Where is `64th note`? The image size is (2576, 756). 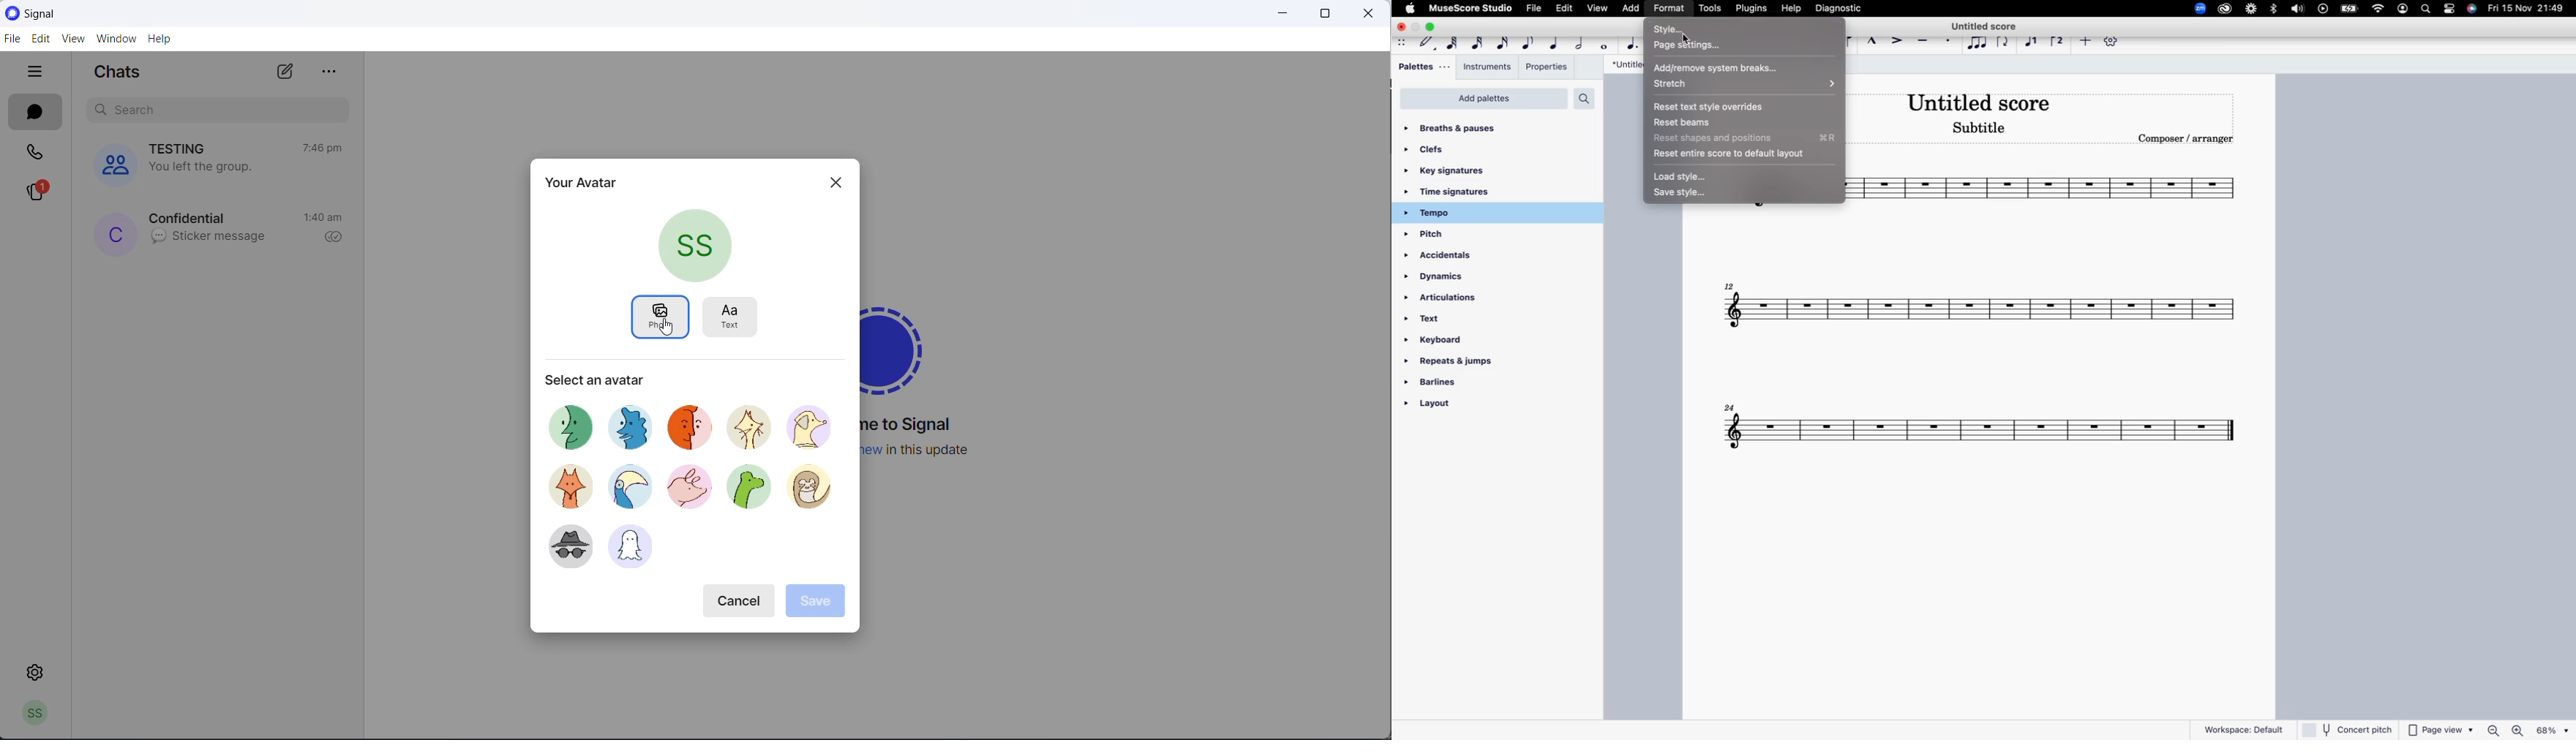
64th note is located at coordinates (1454, 42).